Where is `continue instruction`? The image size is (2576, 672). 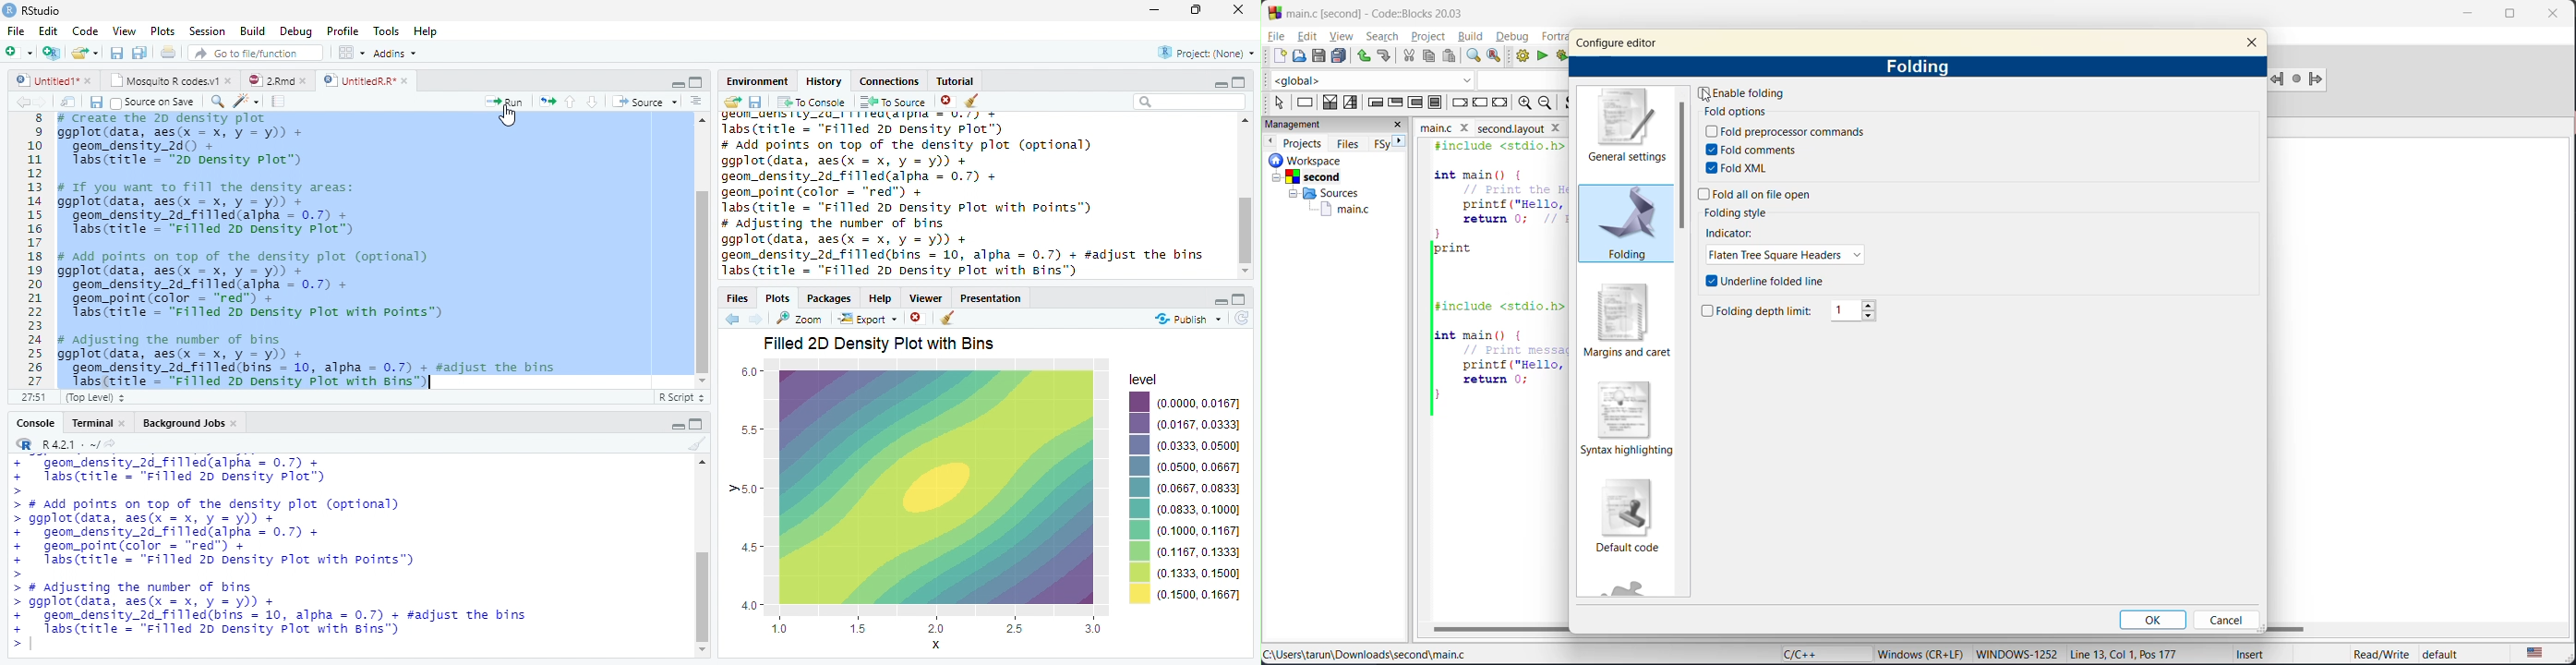 continue instruction is located at coordinates (1481, 104).